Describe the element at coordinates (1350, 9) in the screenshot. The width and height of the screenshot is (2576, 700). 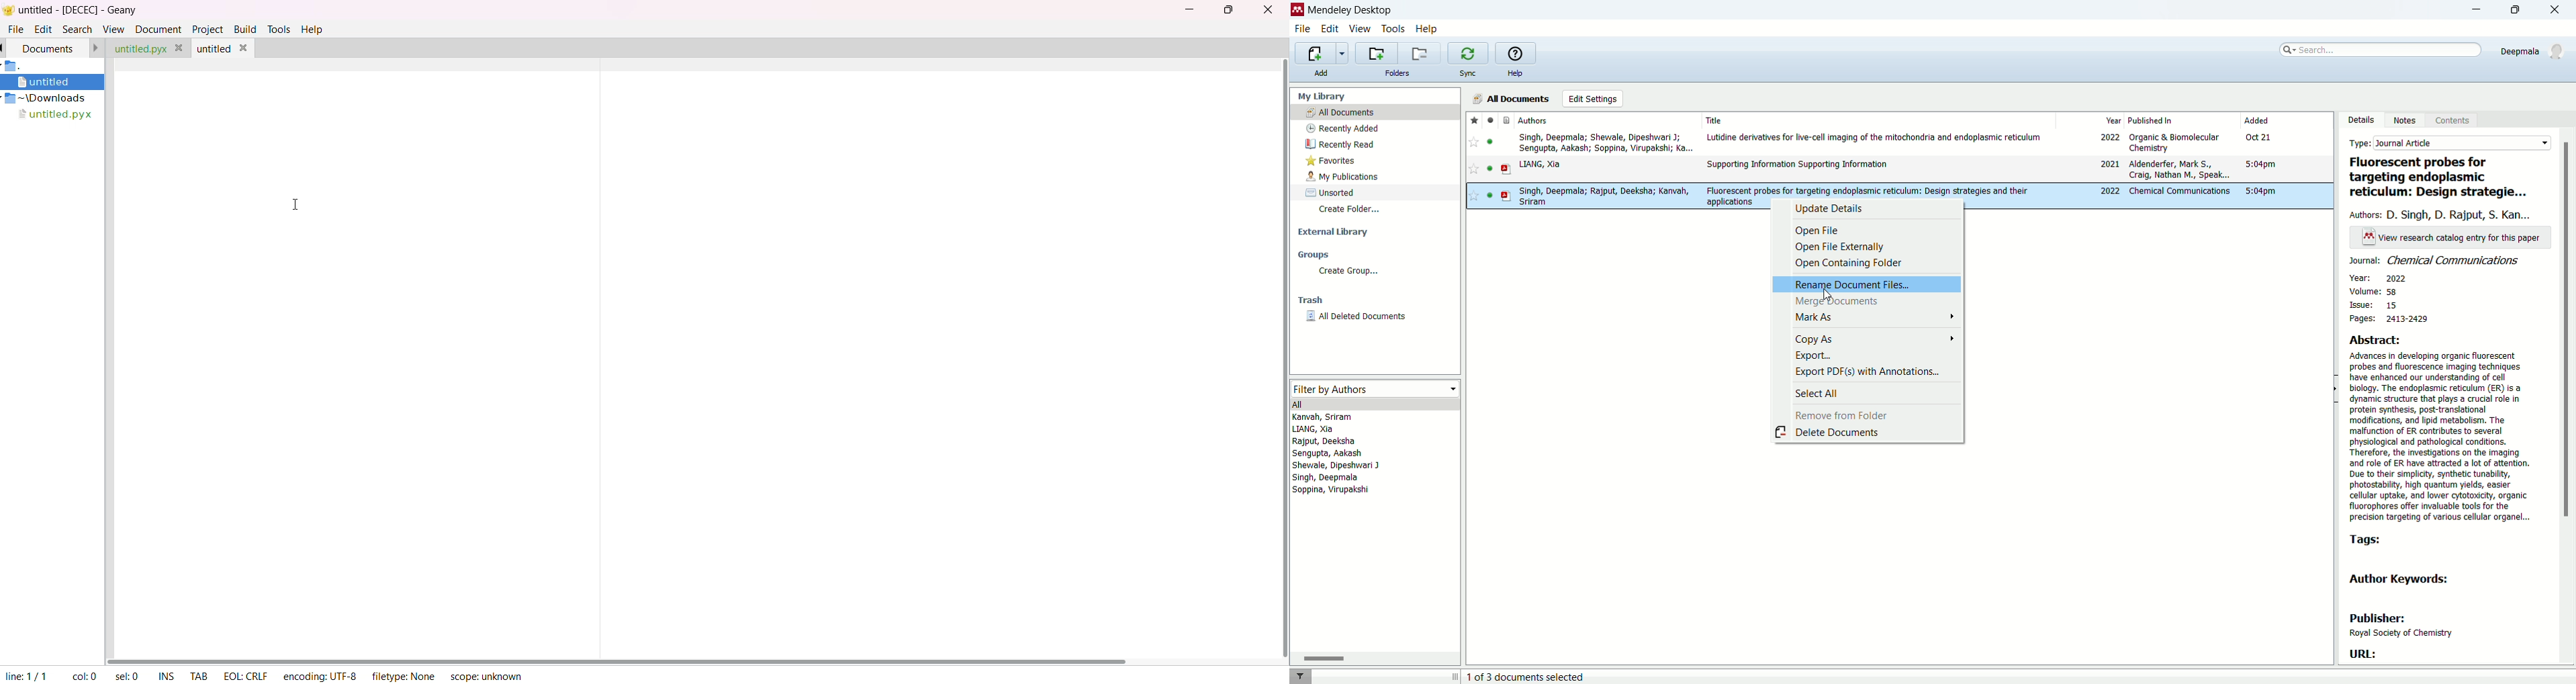
I see `mendeley desktop` at that location.